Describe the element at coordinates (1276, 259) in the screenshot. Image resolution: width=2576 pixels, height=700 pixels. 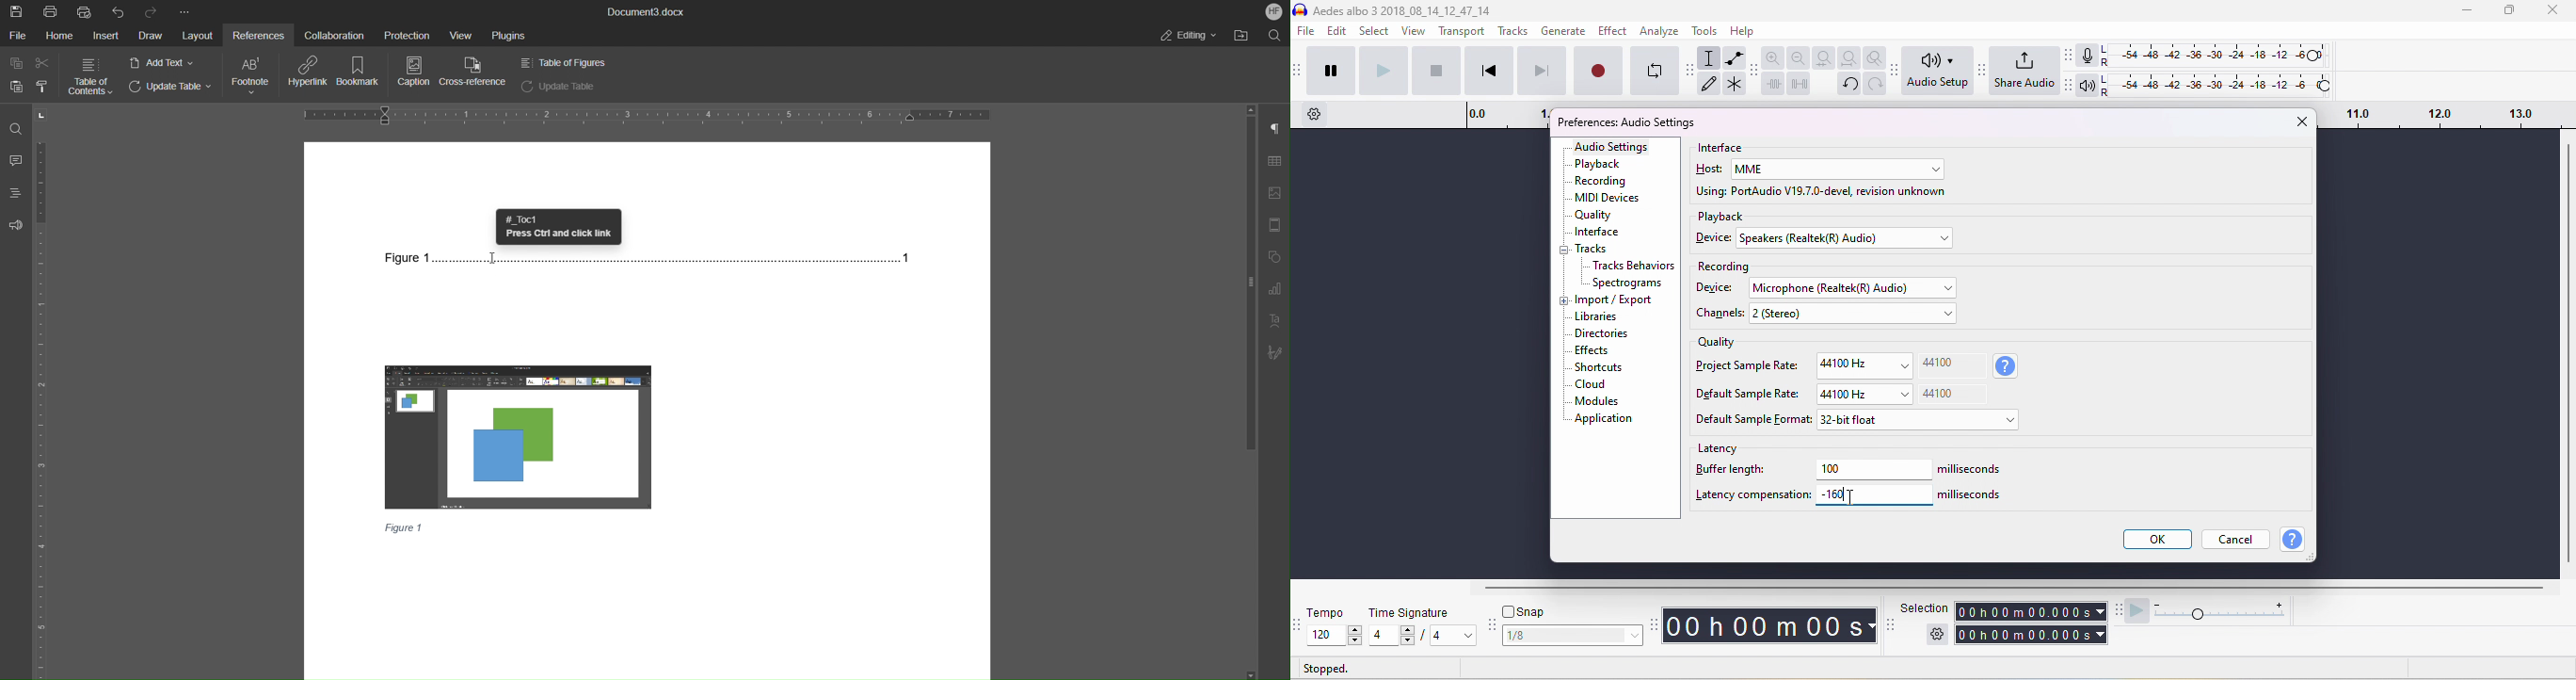
I see `Shapes Settings` at that location.